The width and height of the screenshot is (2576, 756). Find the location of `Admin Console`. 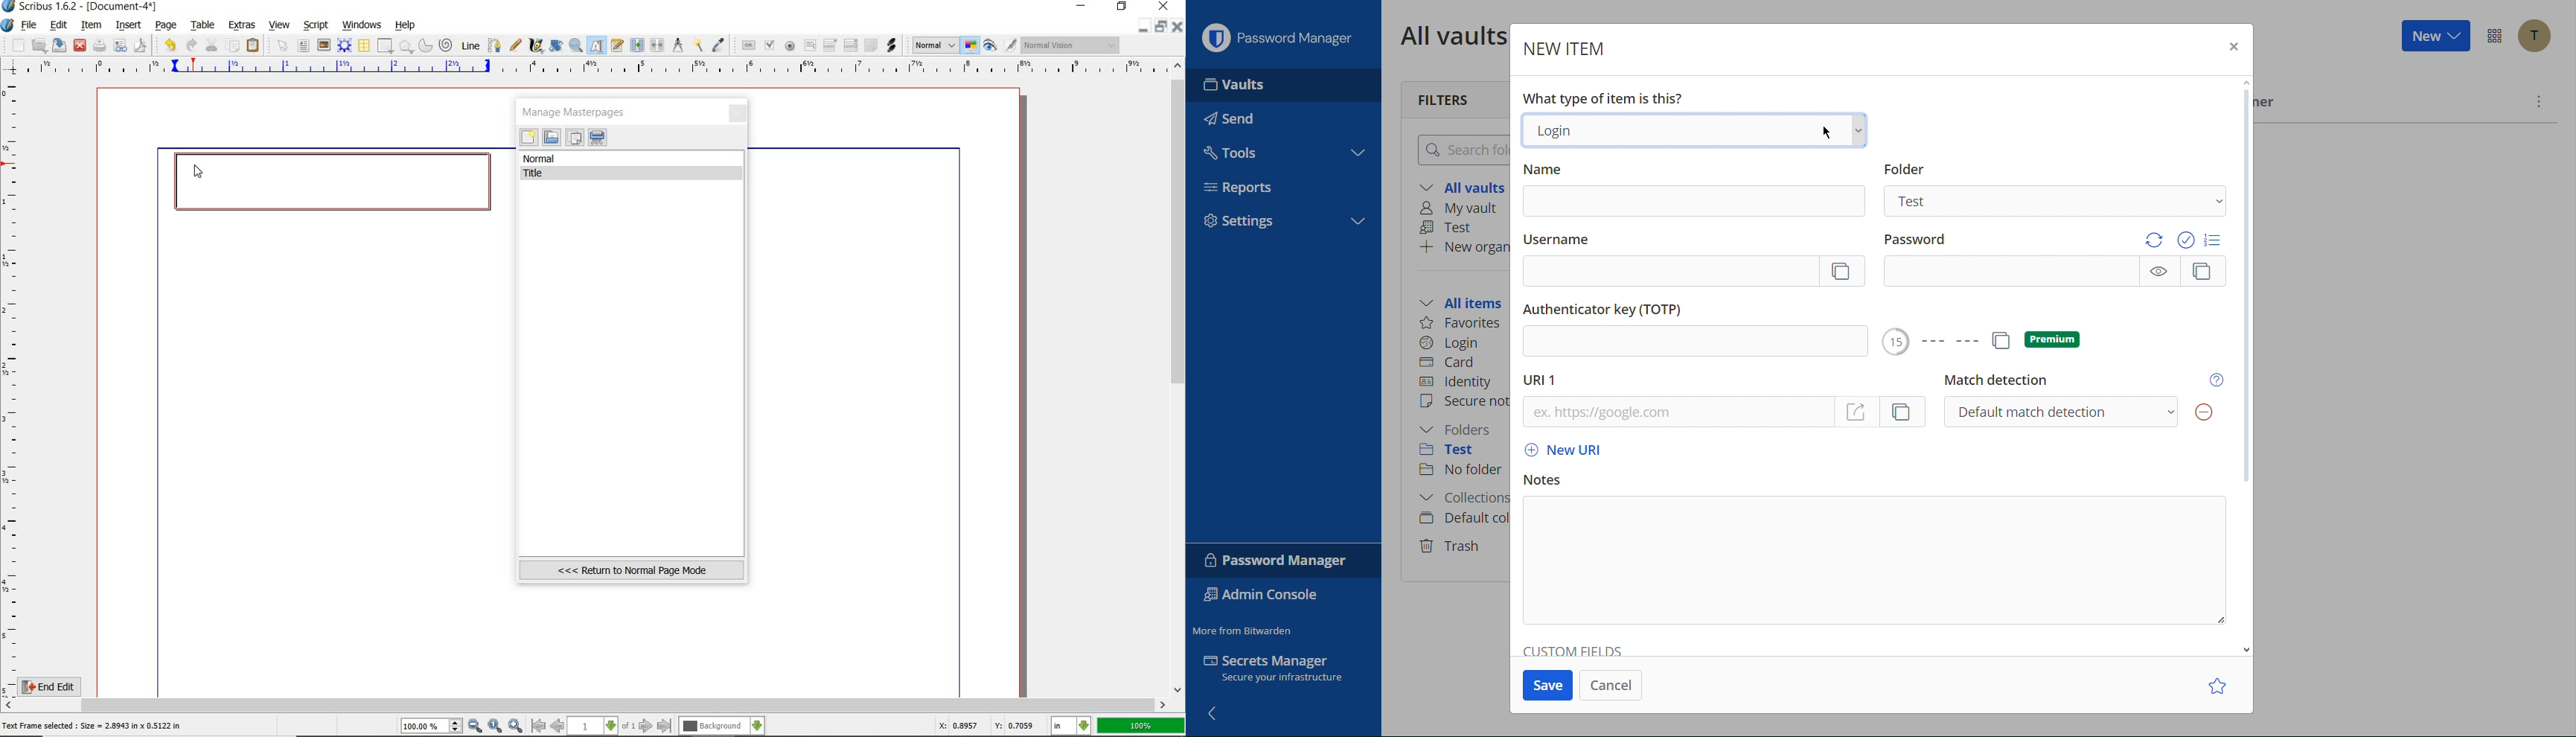

Admin Console is located at coordinates (1261, 596).